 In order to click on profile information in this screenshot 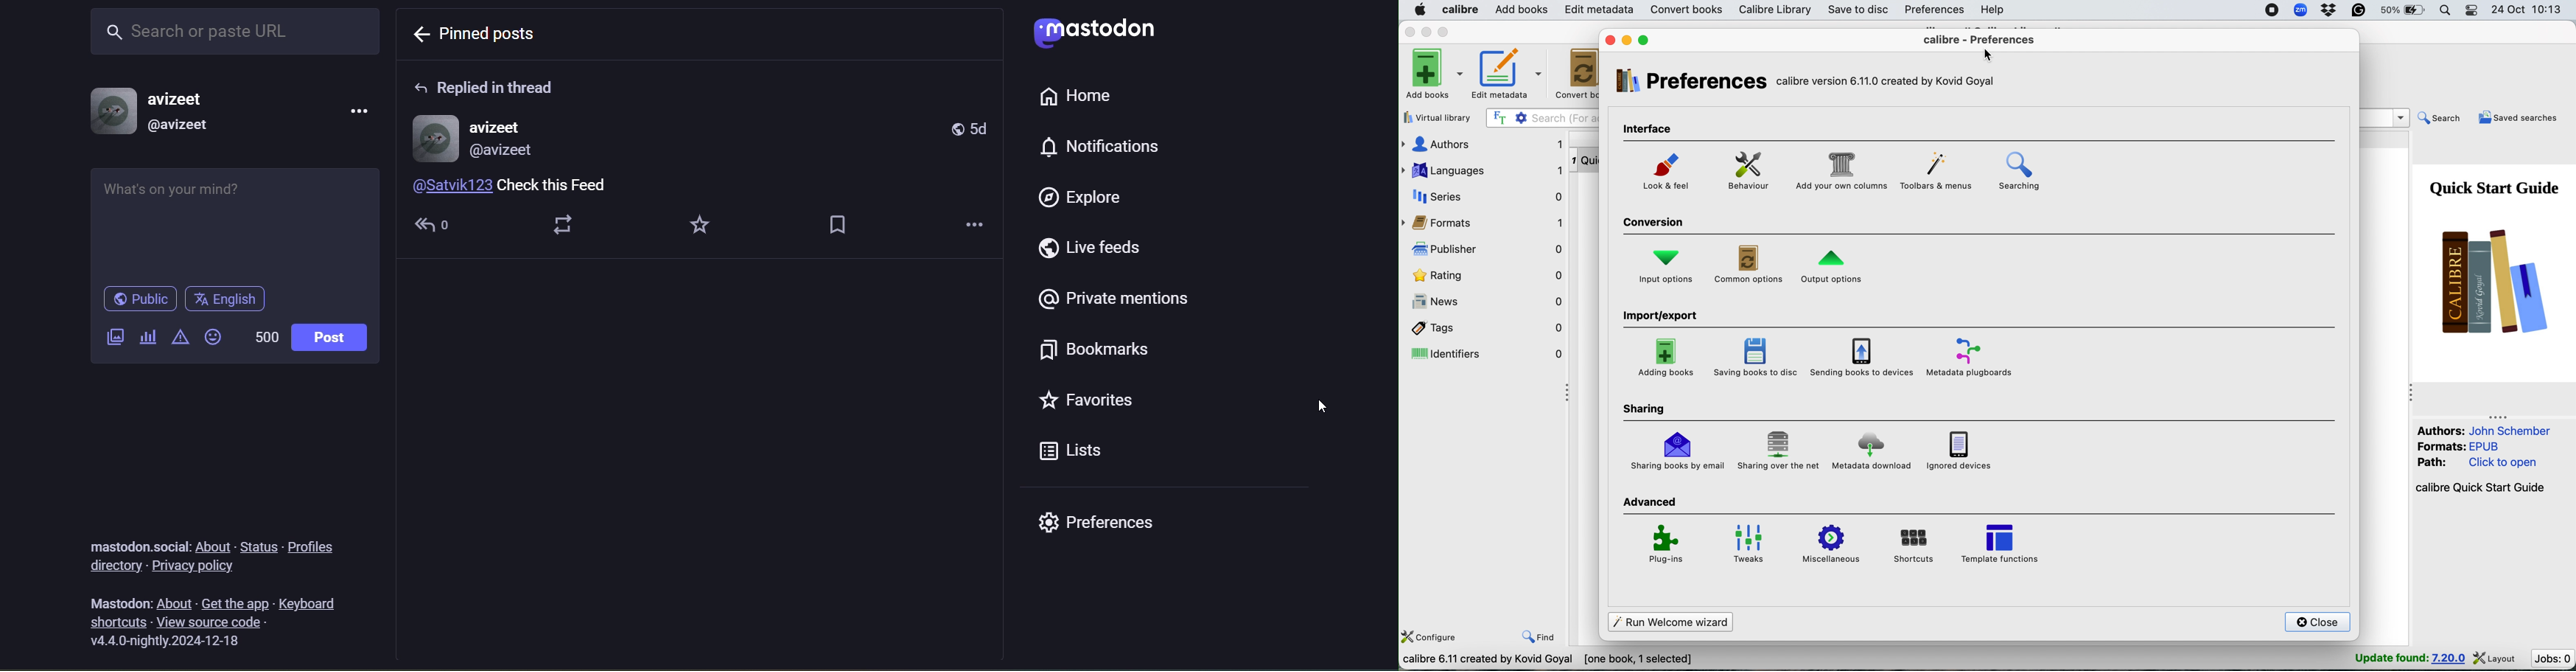, I will do `click(482, 137)`.